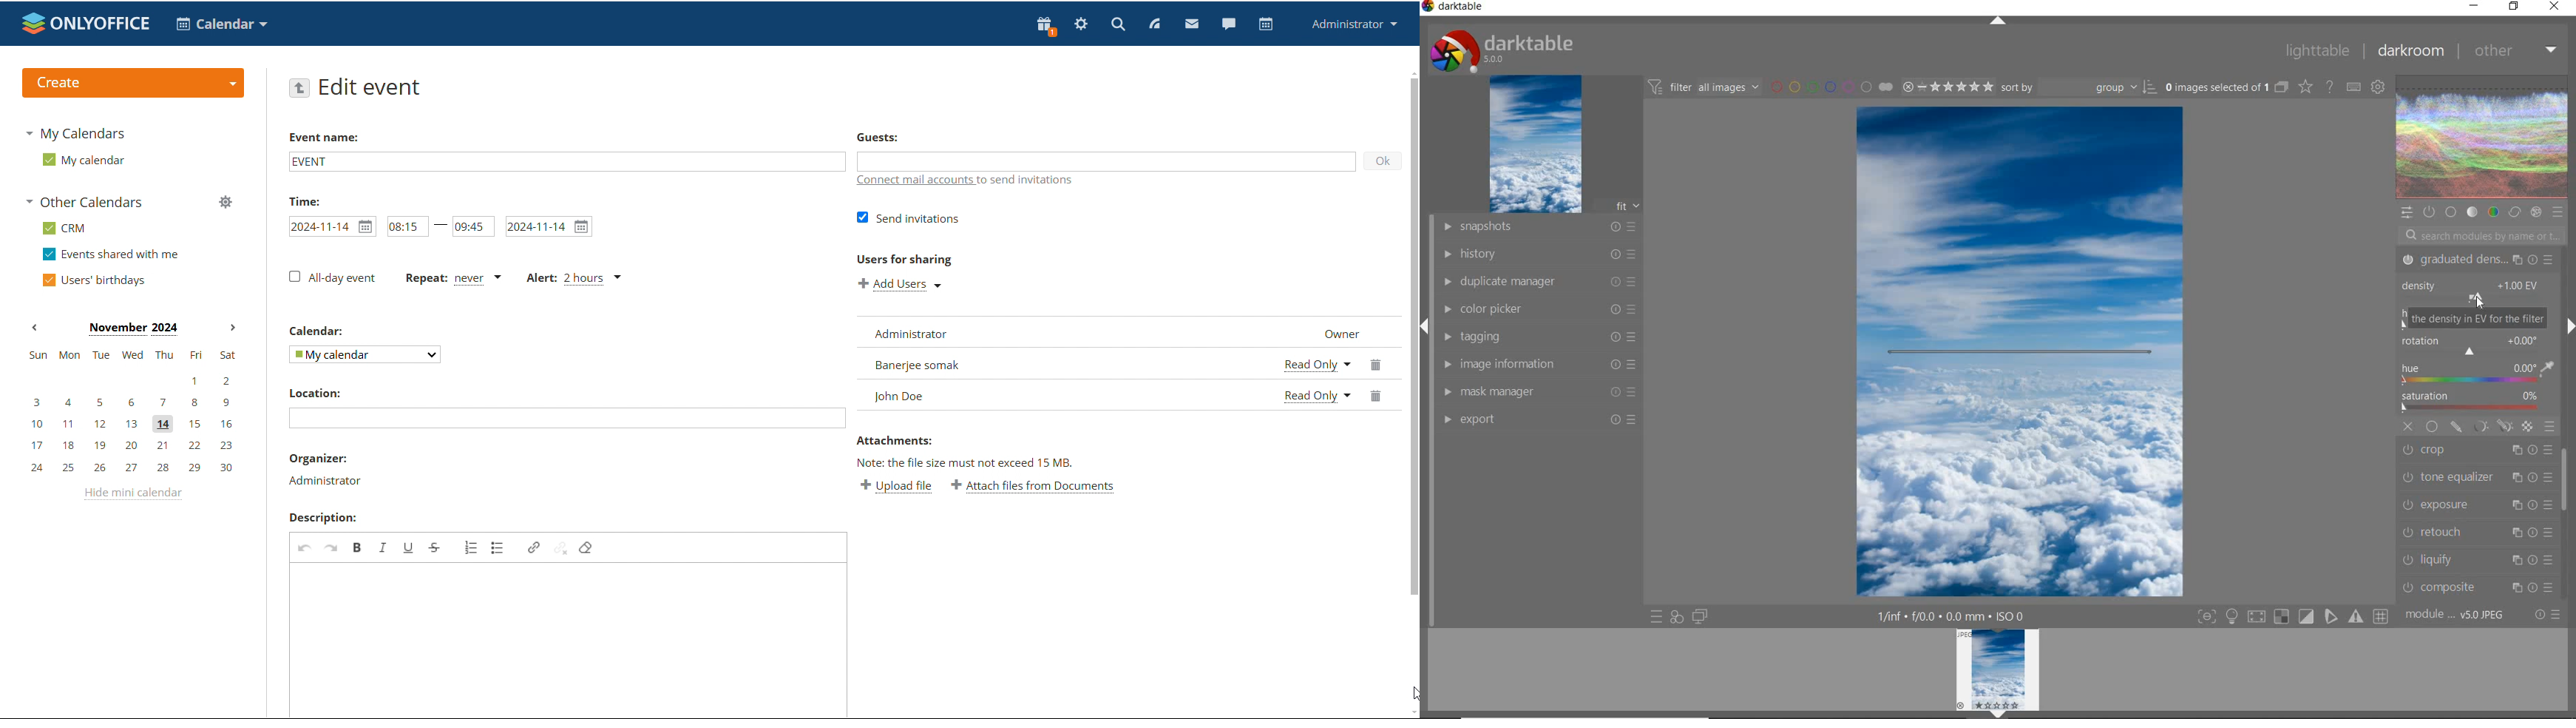  Describe the element at coordinates (1703, 87) in the screenshot. I see `FILTER ALL IMAGES` at that location.